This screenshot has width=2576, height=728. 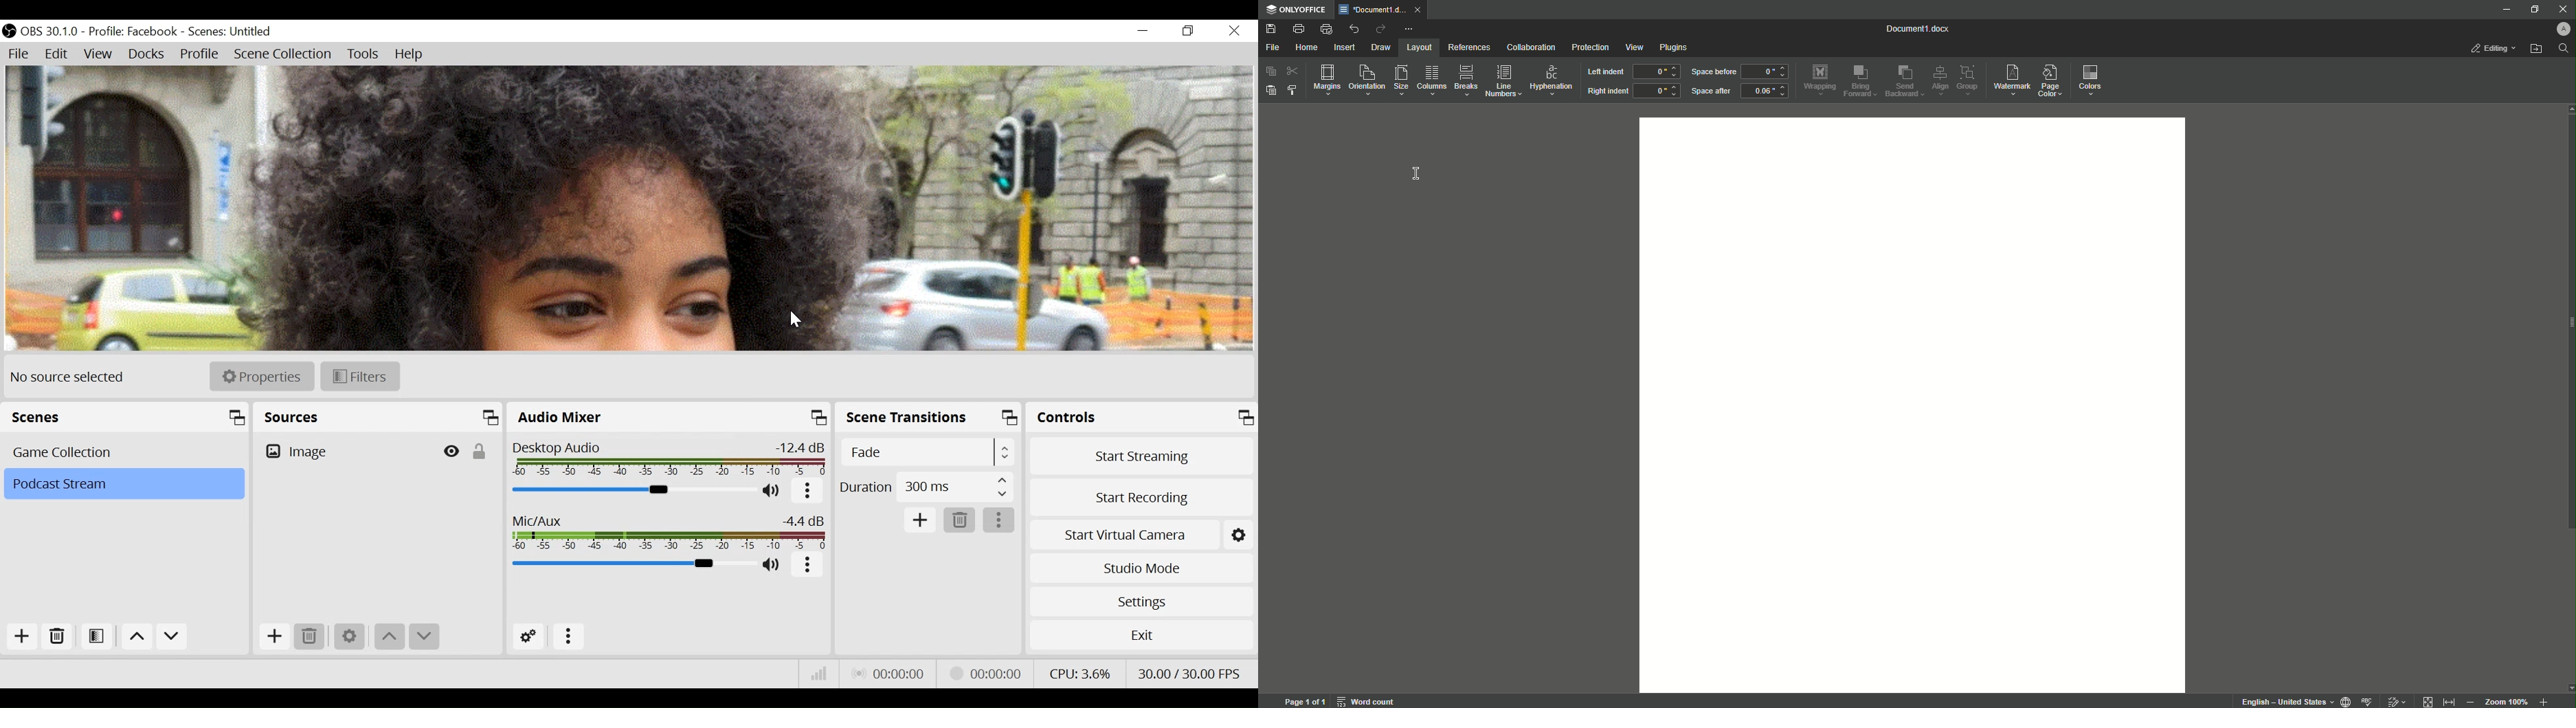 What do you see at coordinates (1552, 80) in the screenshot?
I see `Hyphenation` at bounding box center [1552, 80].